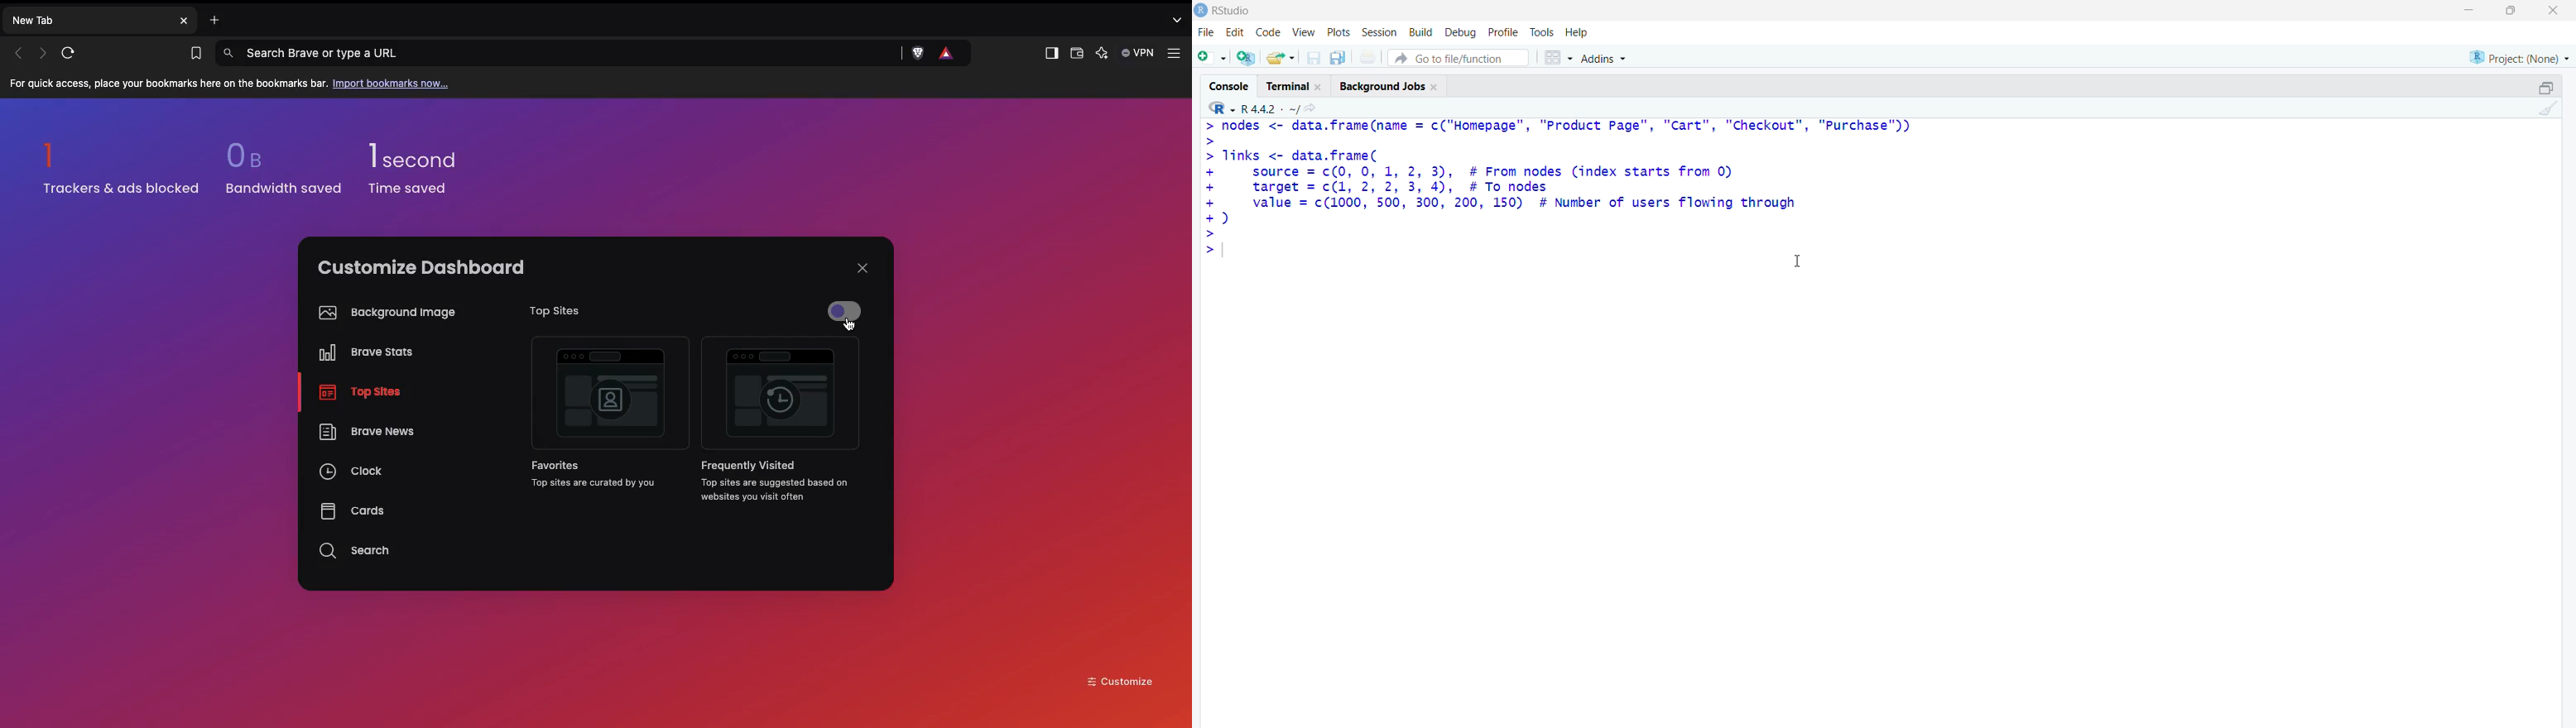  What do you see at coordinates (1377, 33) in the screenshot?
I see `session` at bounding box center [1377, 33].